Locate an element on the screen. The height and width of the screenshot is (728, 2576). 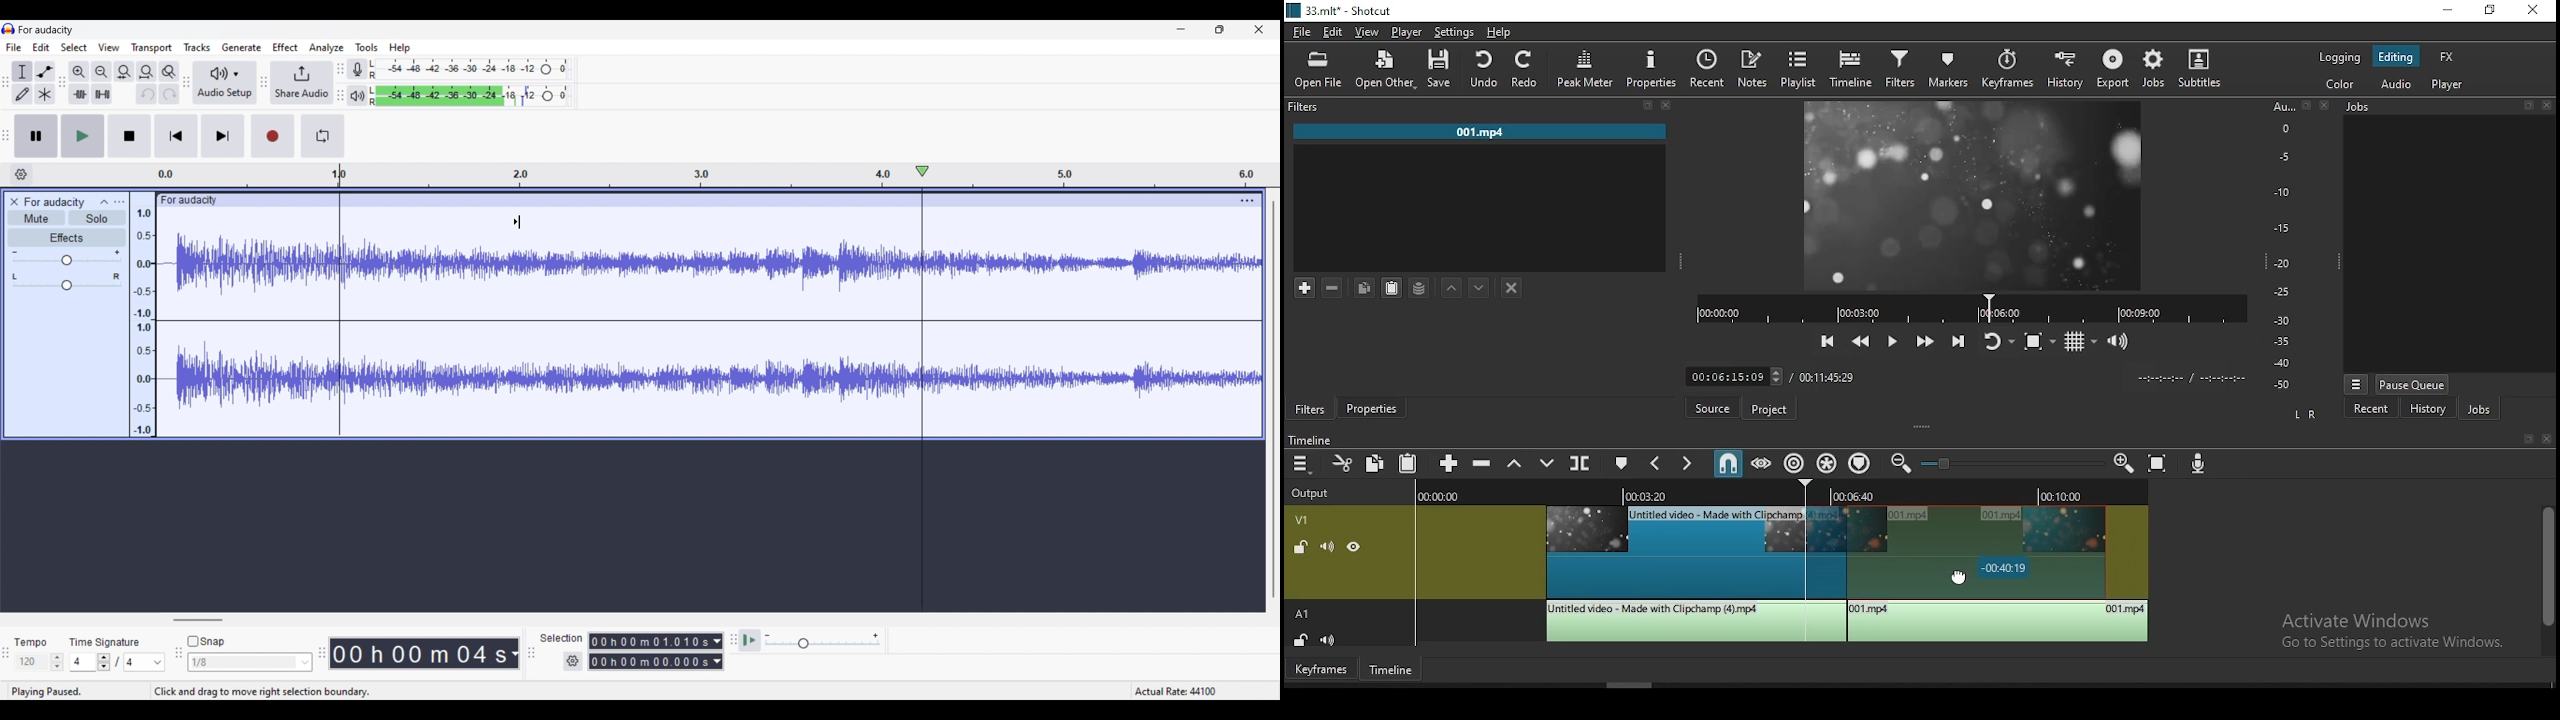
00 h 00 m 07 s is located at coordinates (419, 653).